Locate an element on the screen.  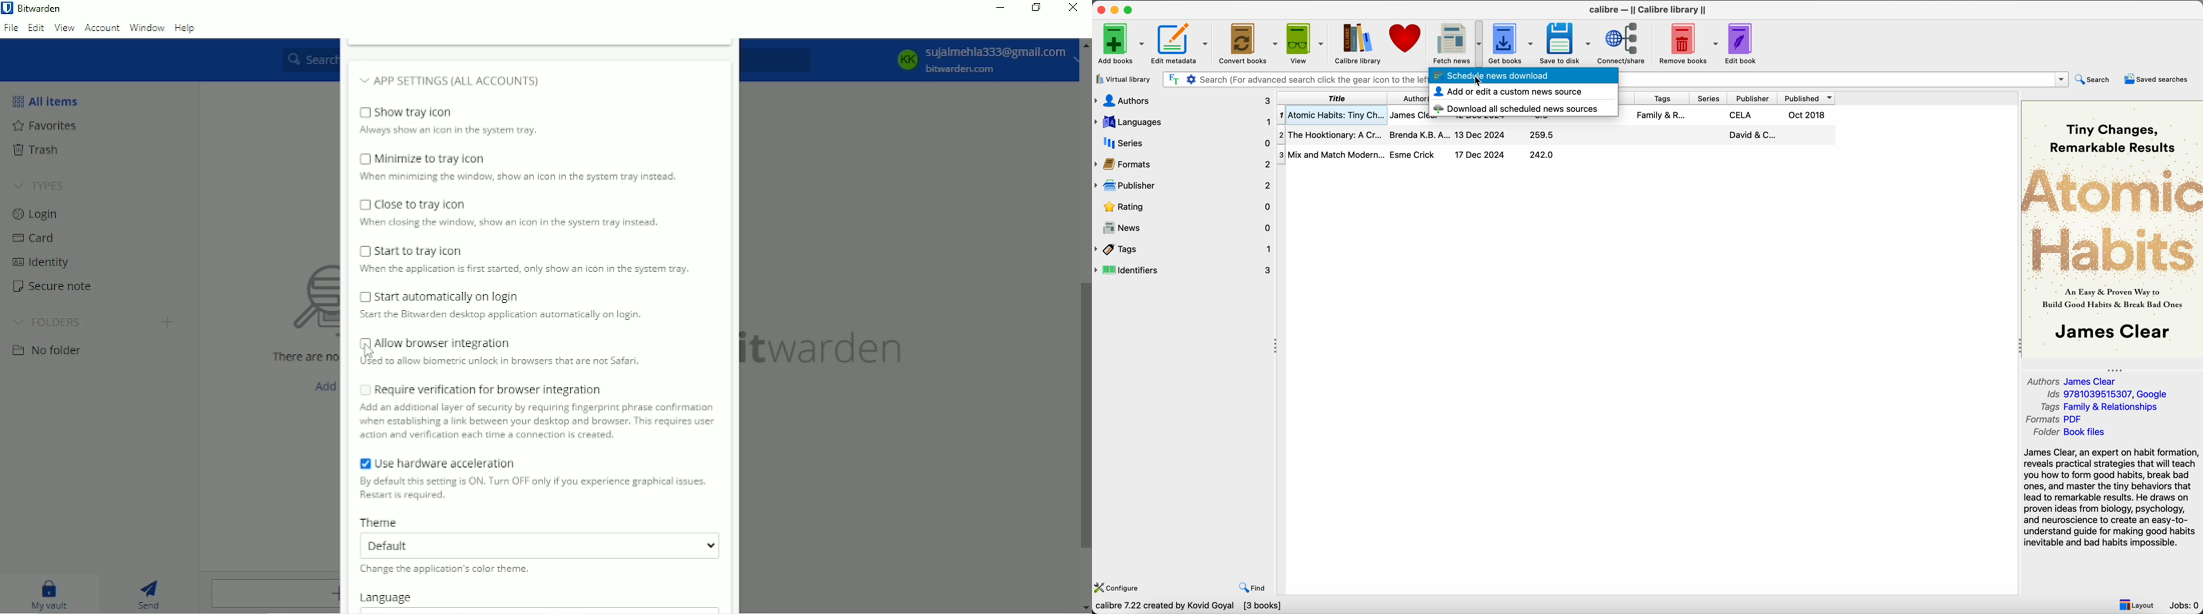
published is located at coordinates (1810, 98).